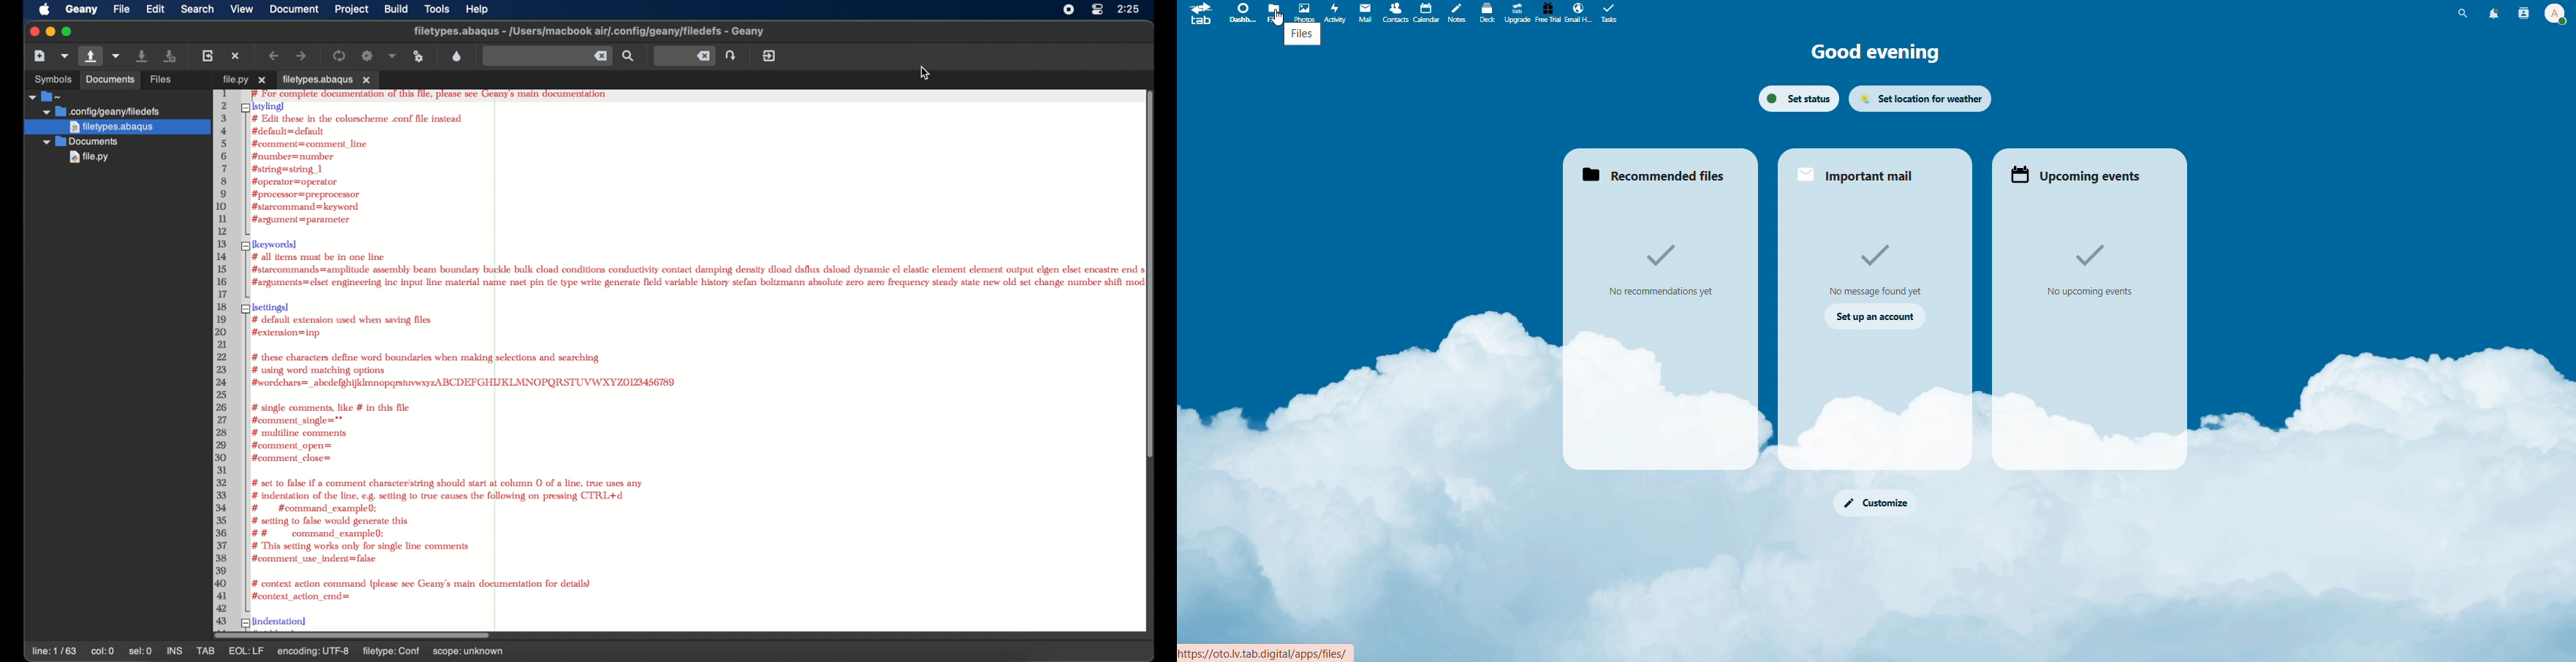  What do you see at coordinates (2464, 13) in the screenshot?
I see `Search` at bounding box center [2464, 13].